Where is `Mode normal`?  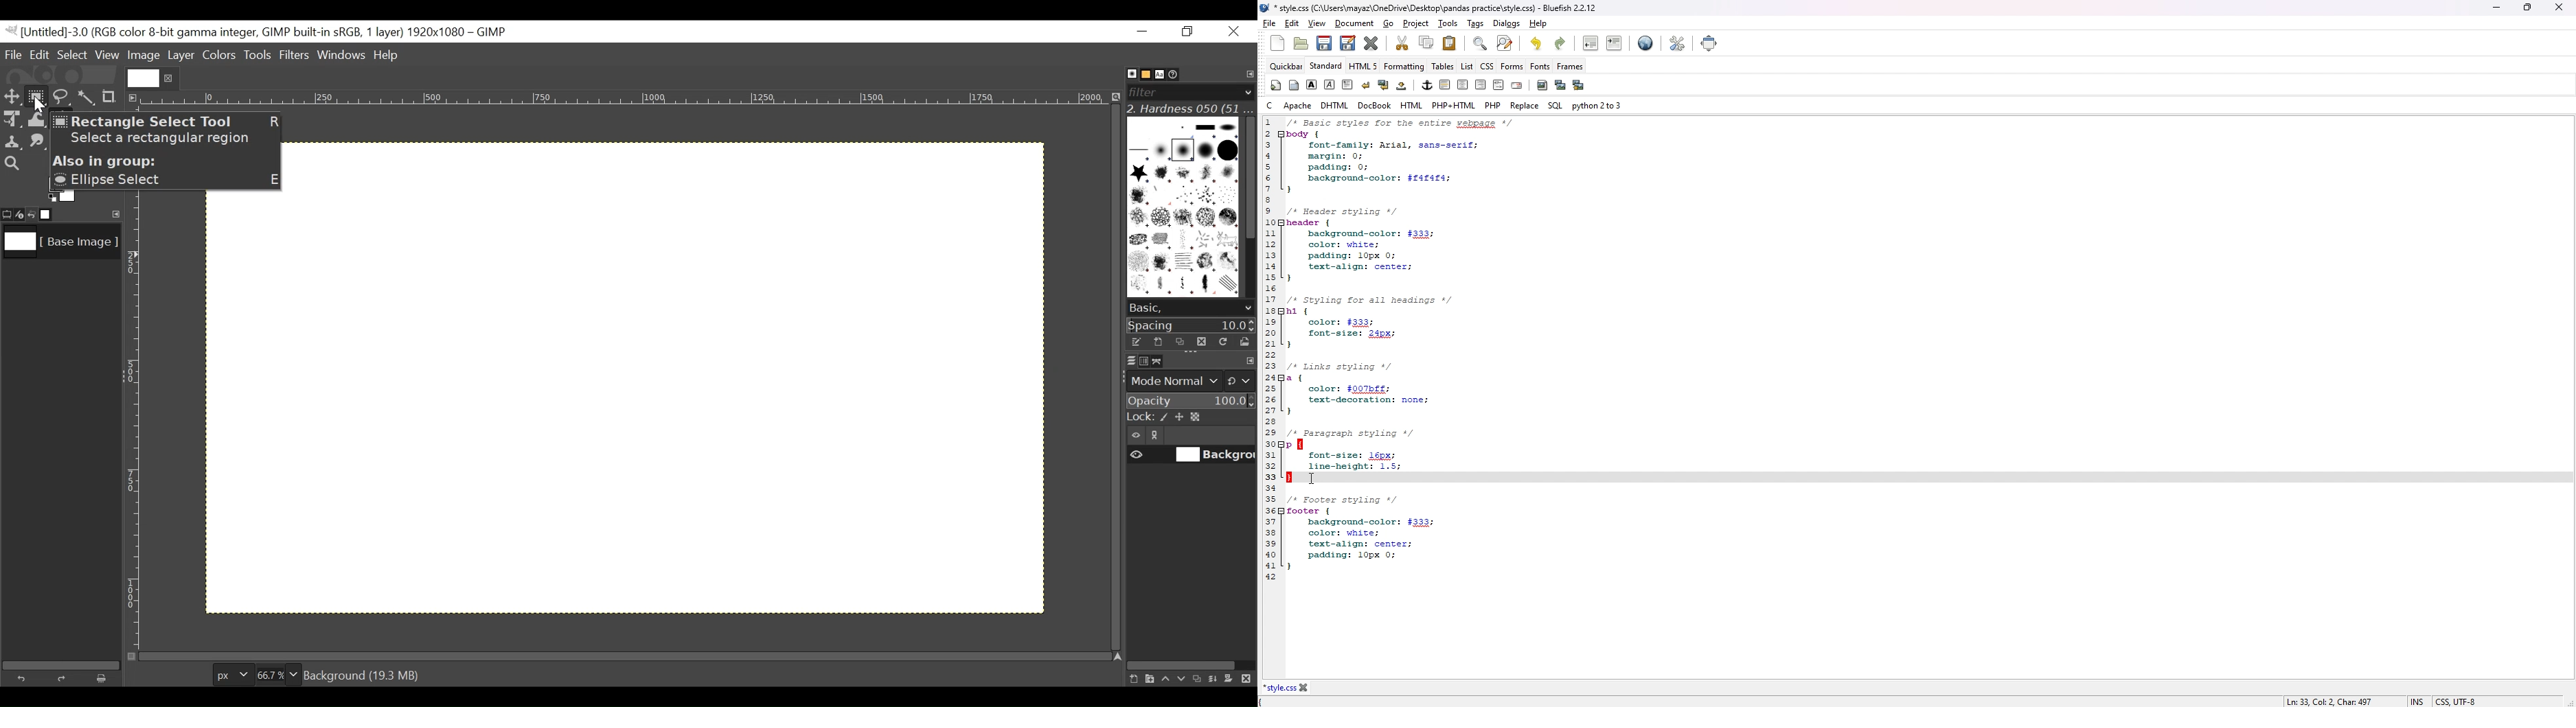 Mode normal is located at coordinates (1189, 380).